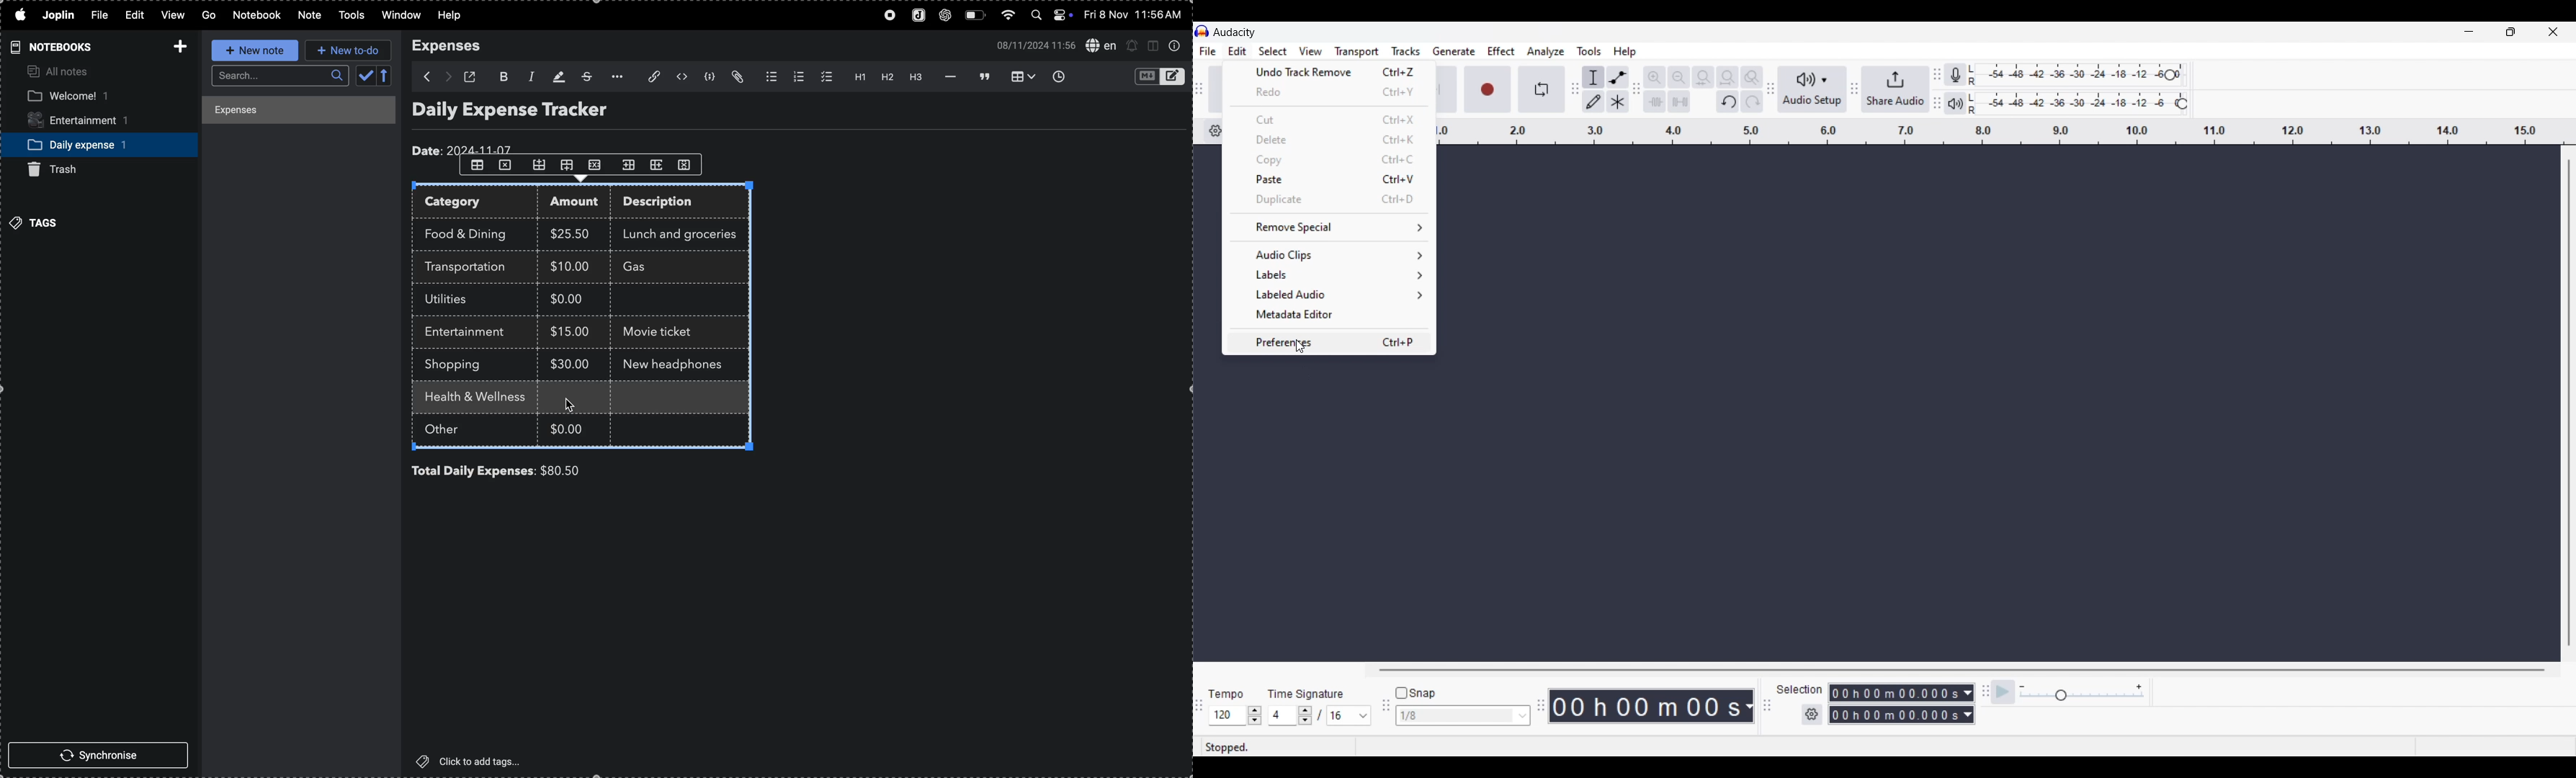  What do you see at coordinates (1679, 102) in the screenshot?
I see `Silence audio selection` at bounding box center [1679, 102].